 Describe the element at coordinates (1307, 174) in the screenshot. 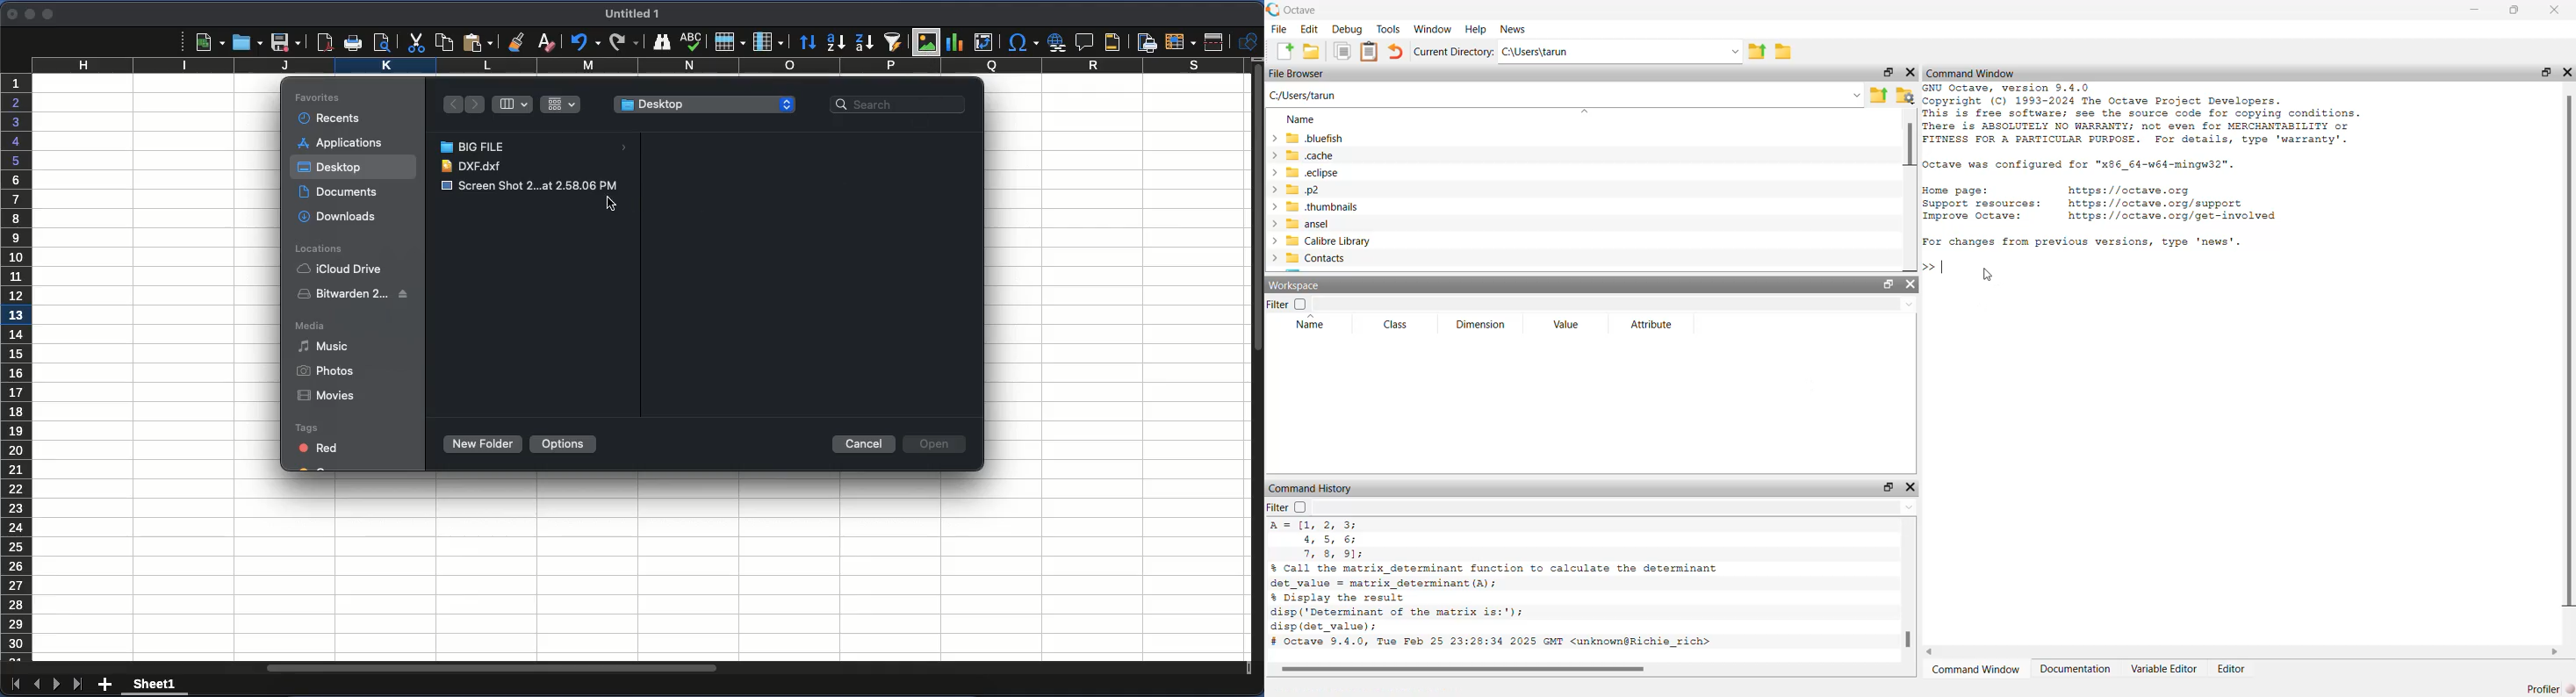

I see `eclipse` at that location.